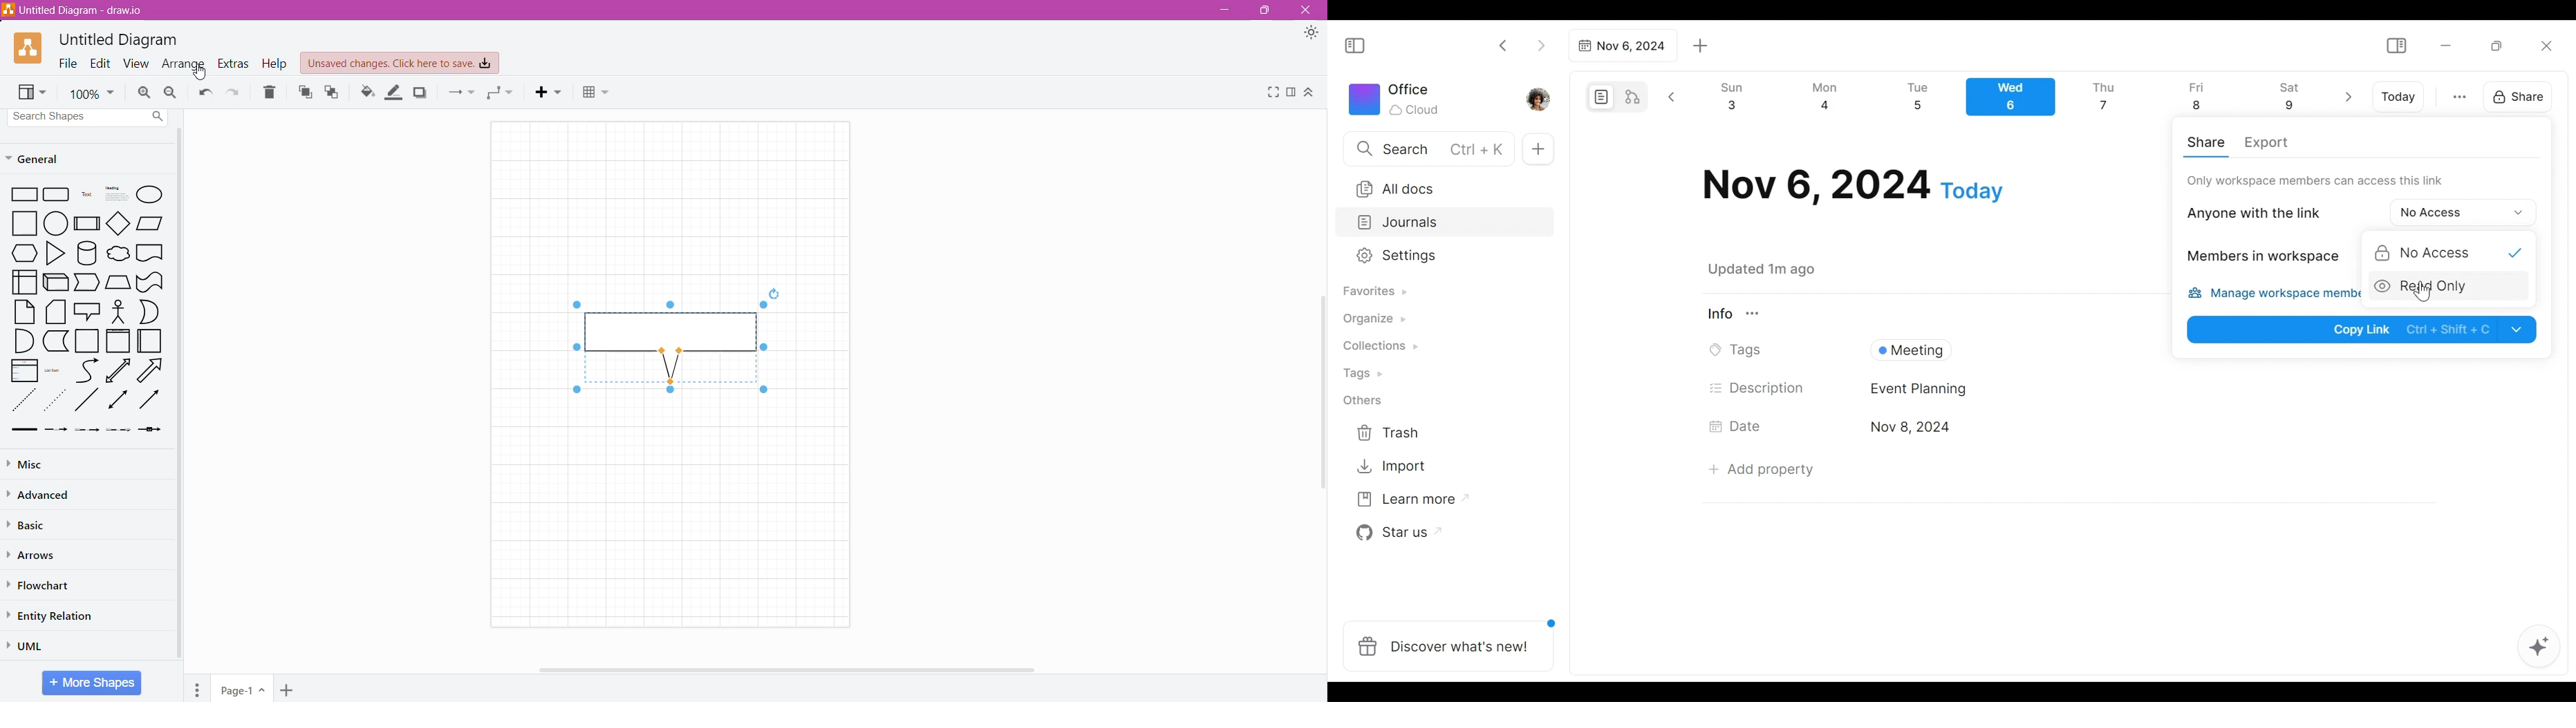 The width and height of the screenshot is (2576, 728). I want to click on Half Circle, so click(151, 312).